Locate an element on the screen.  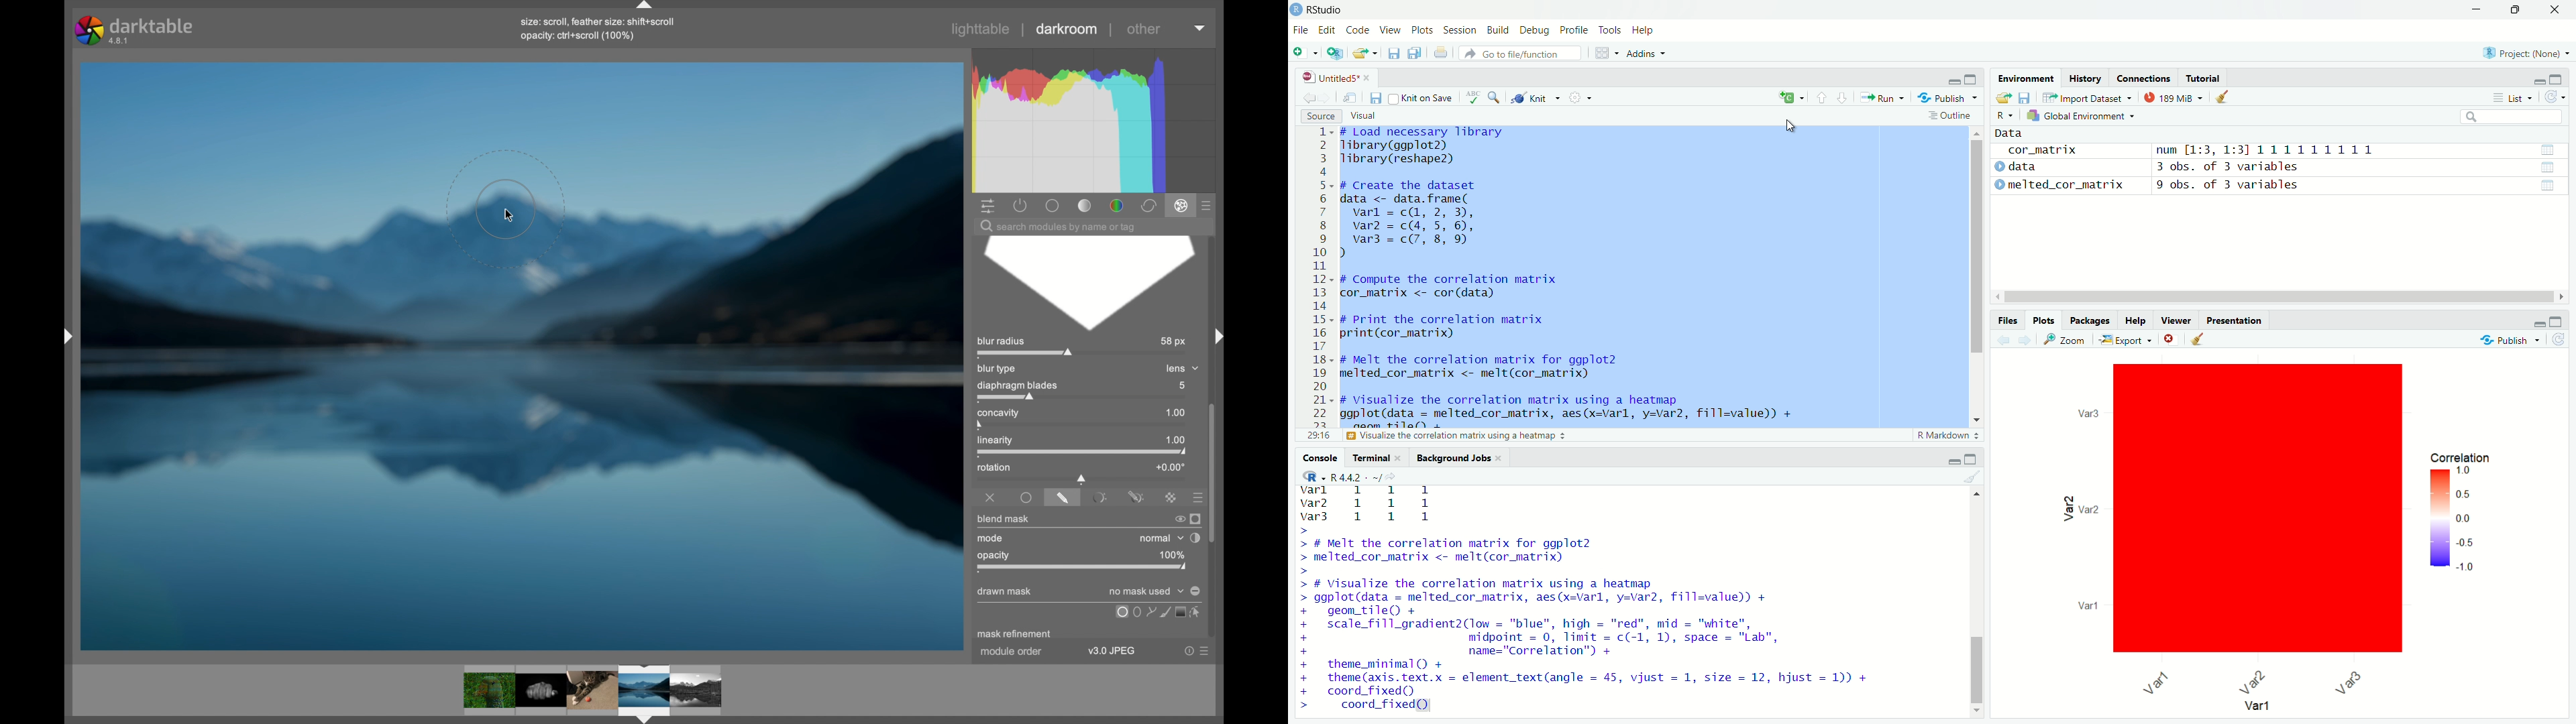
data 3 : melted_cor_matrix is located at coordinates (2067, 184).